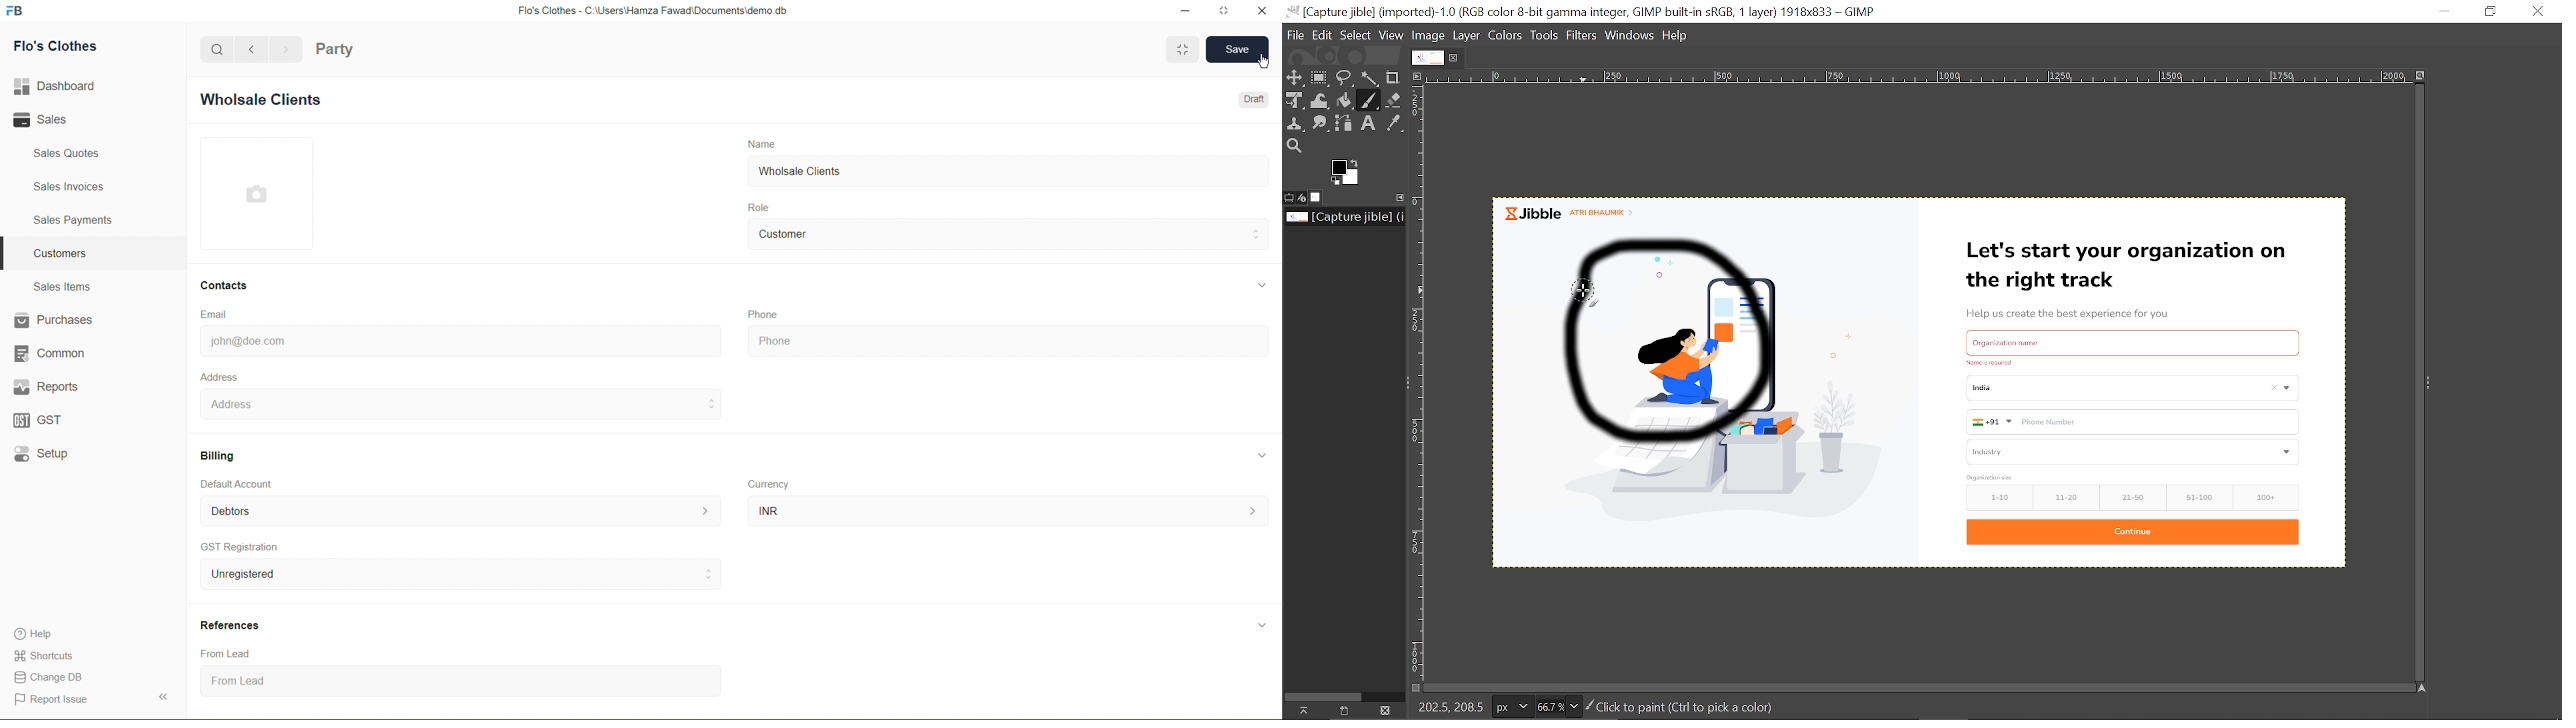  I want to click on Sales Invoices, so click(73, 186).